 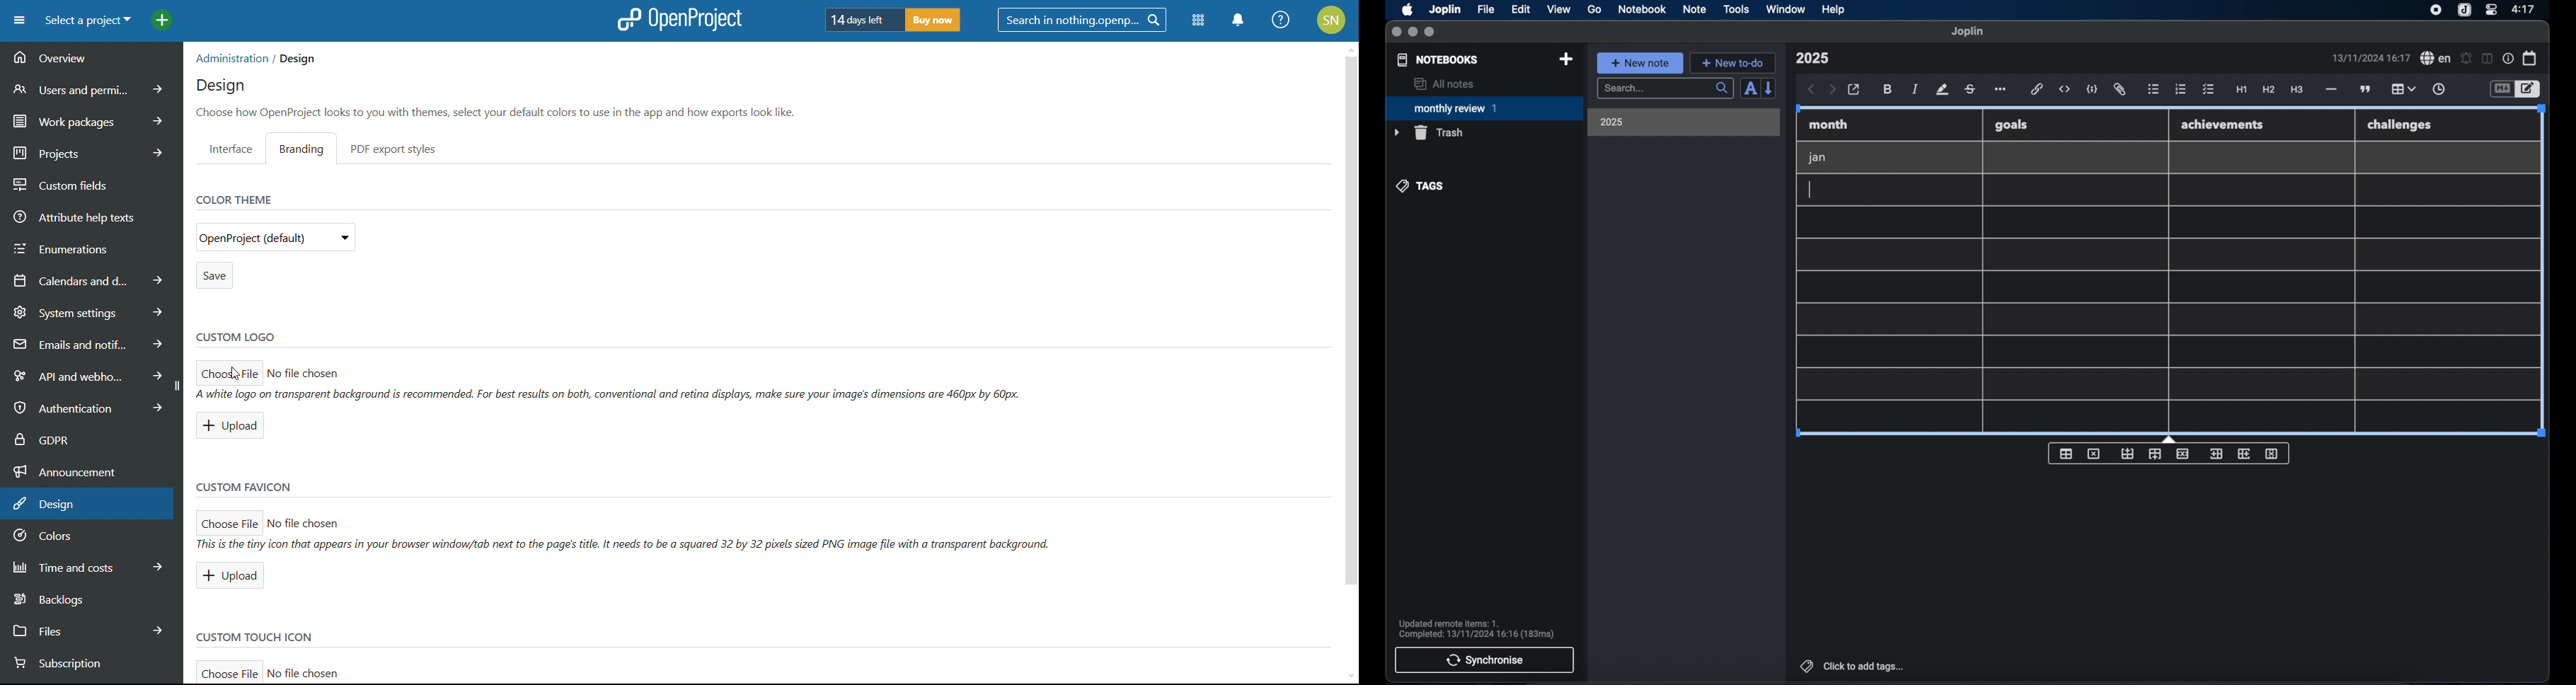 What do you see at coordinates (2530, 89) in the screenshot?
I see `toggle editor` at bounding box center [2530, 89].